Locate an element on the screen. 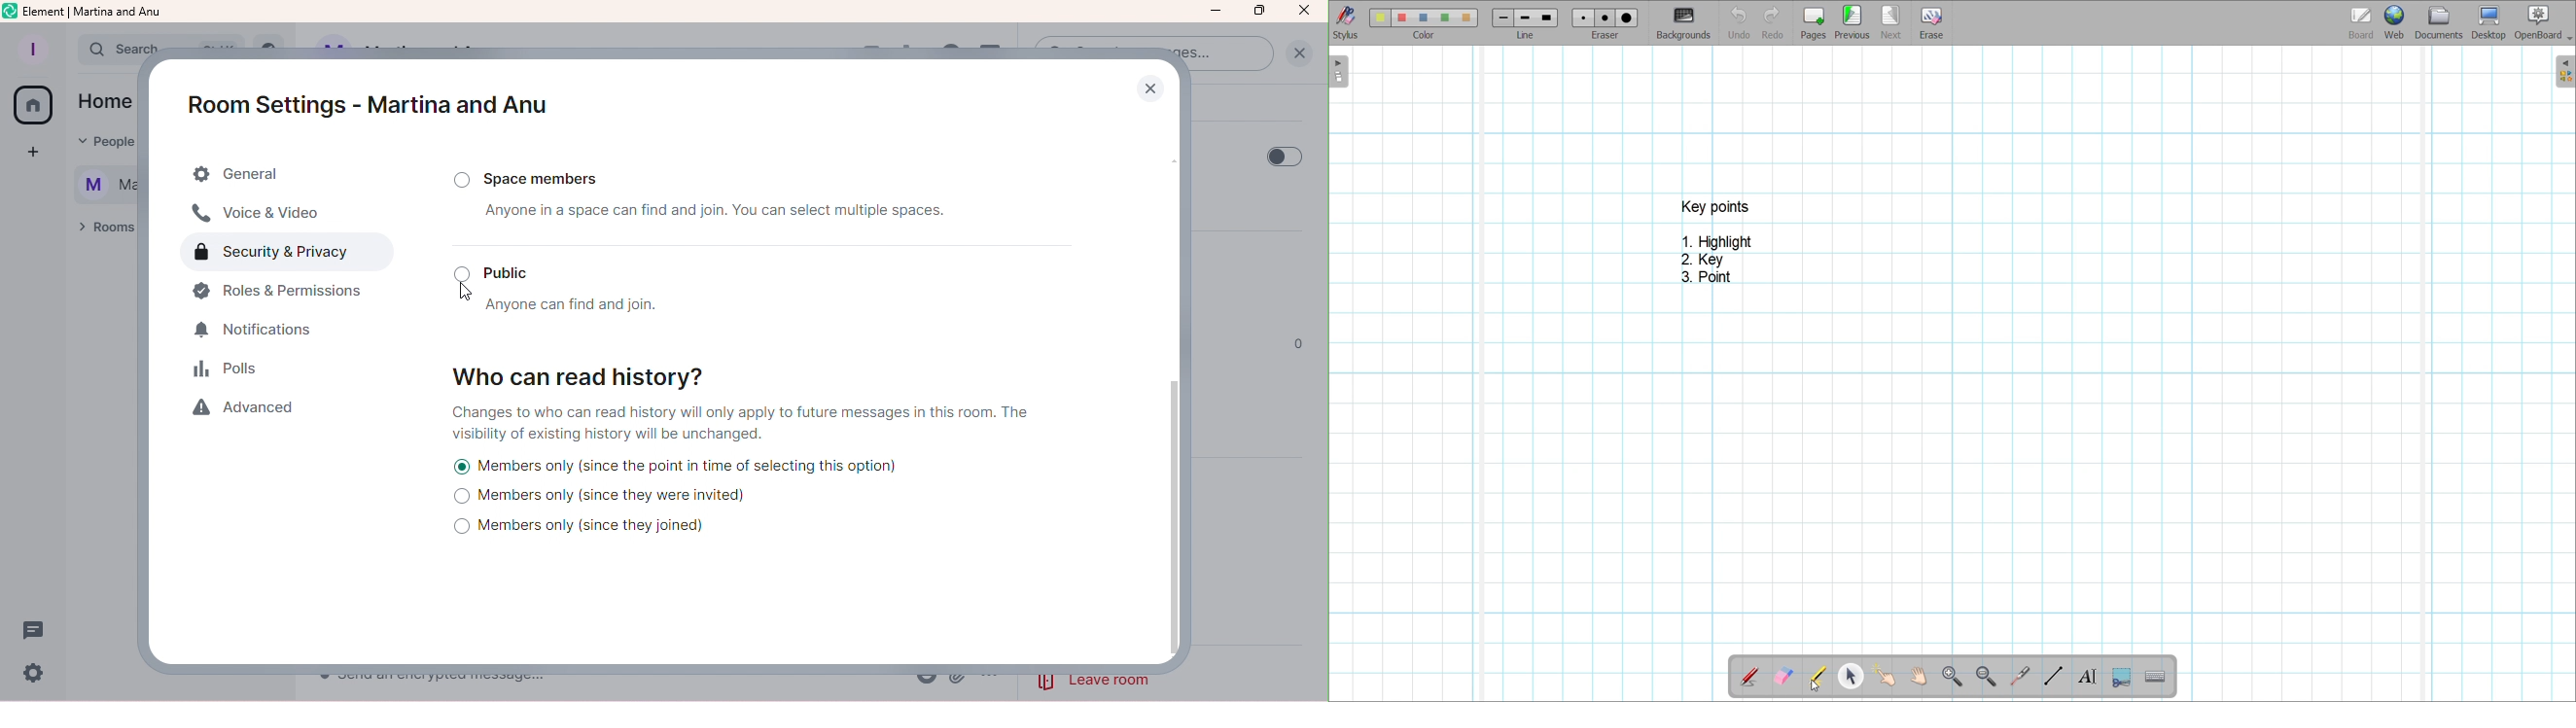  Members only (since they were invited) is located at coordinates (605, 499).